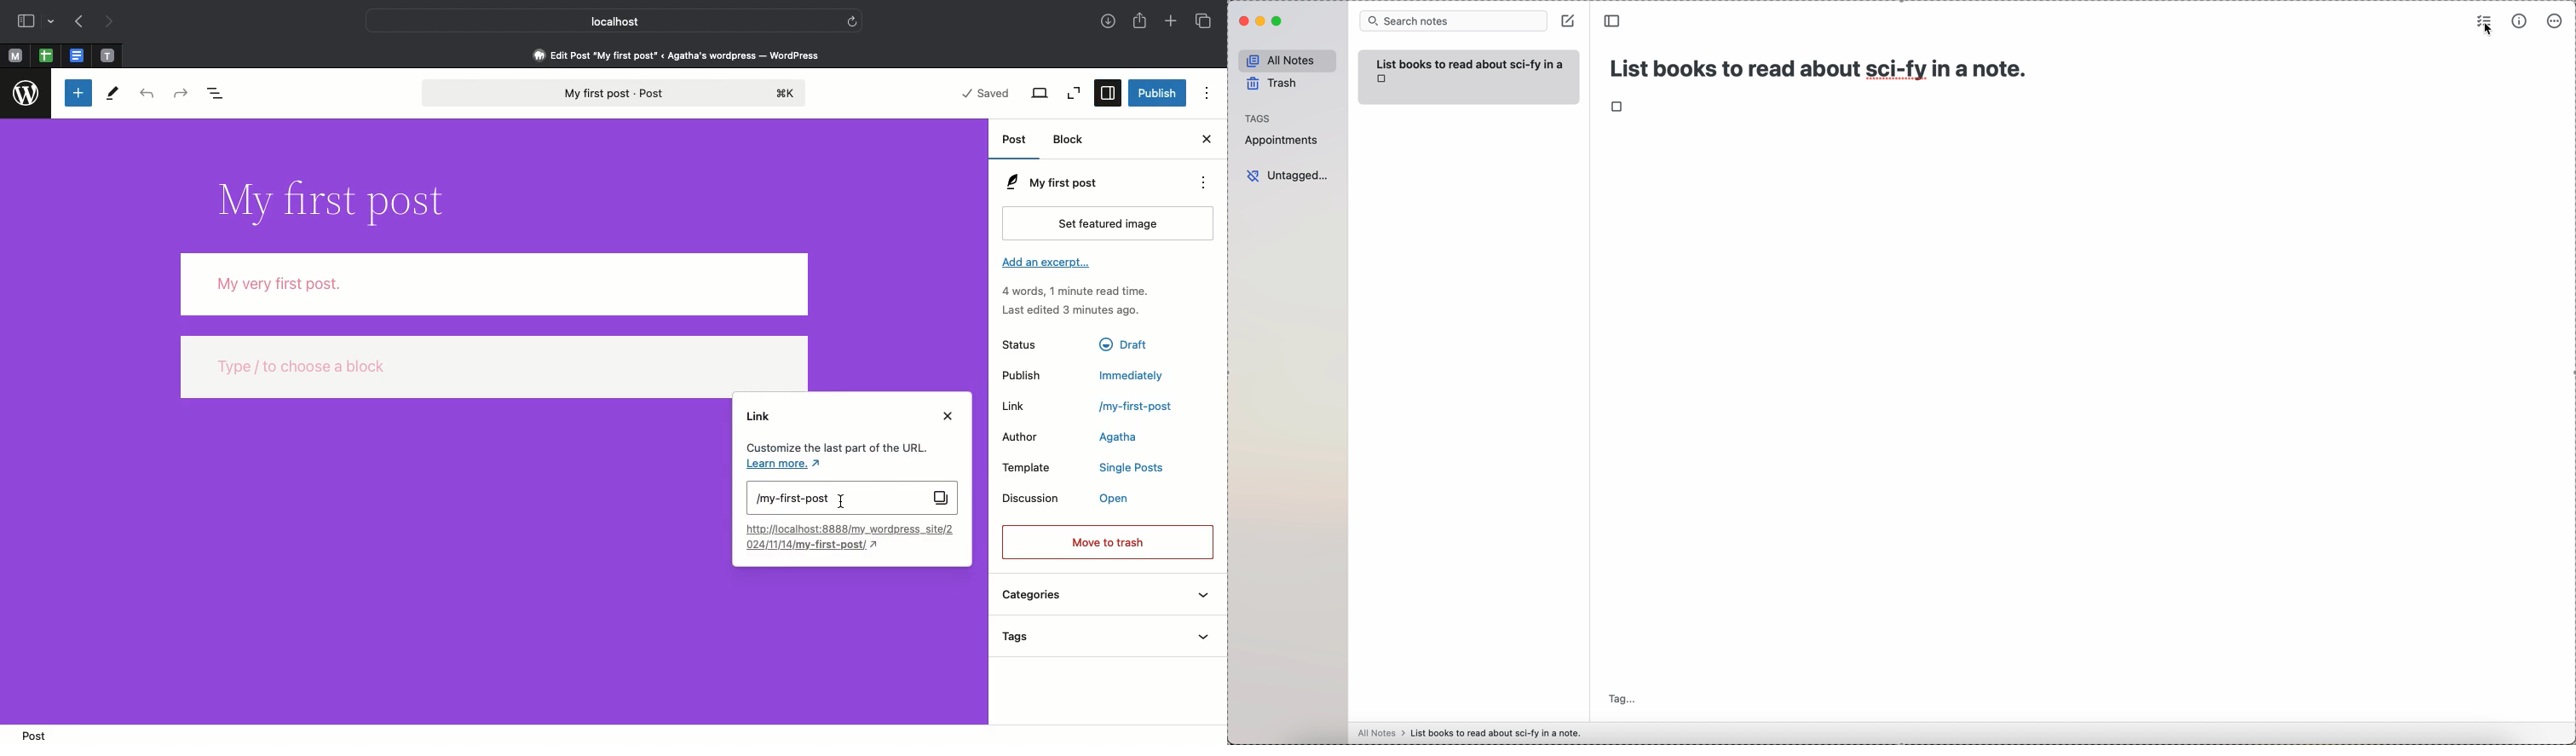 The image size is (2576, 756). Describe the element at coordinates (834, 457) in the screenshot. I see `Customize the last part of the URL` at that location.